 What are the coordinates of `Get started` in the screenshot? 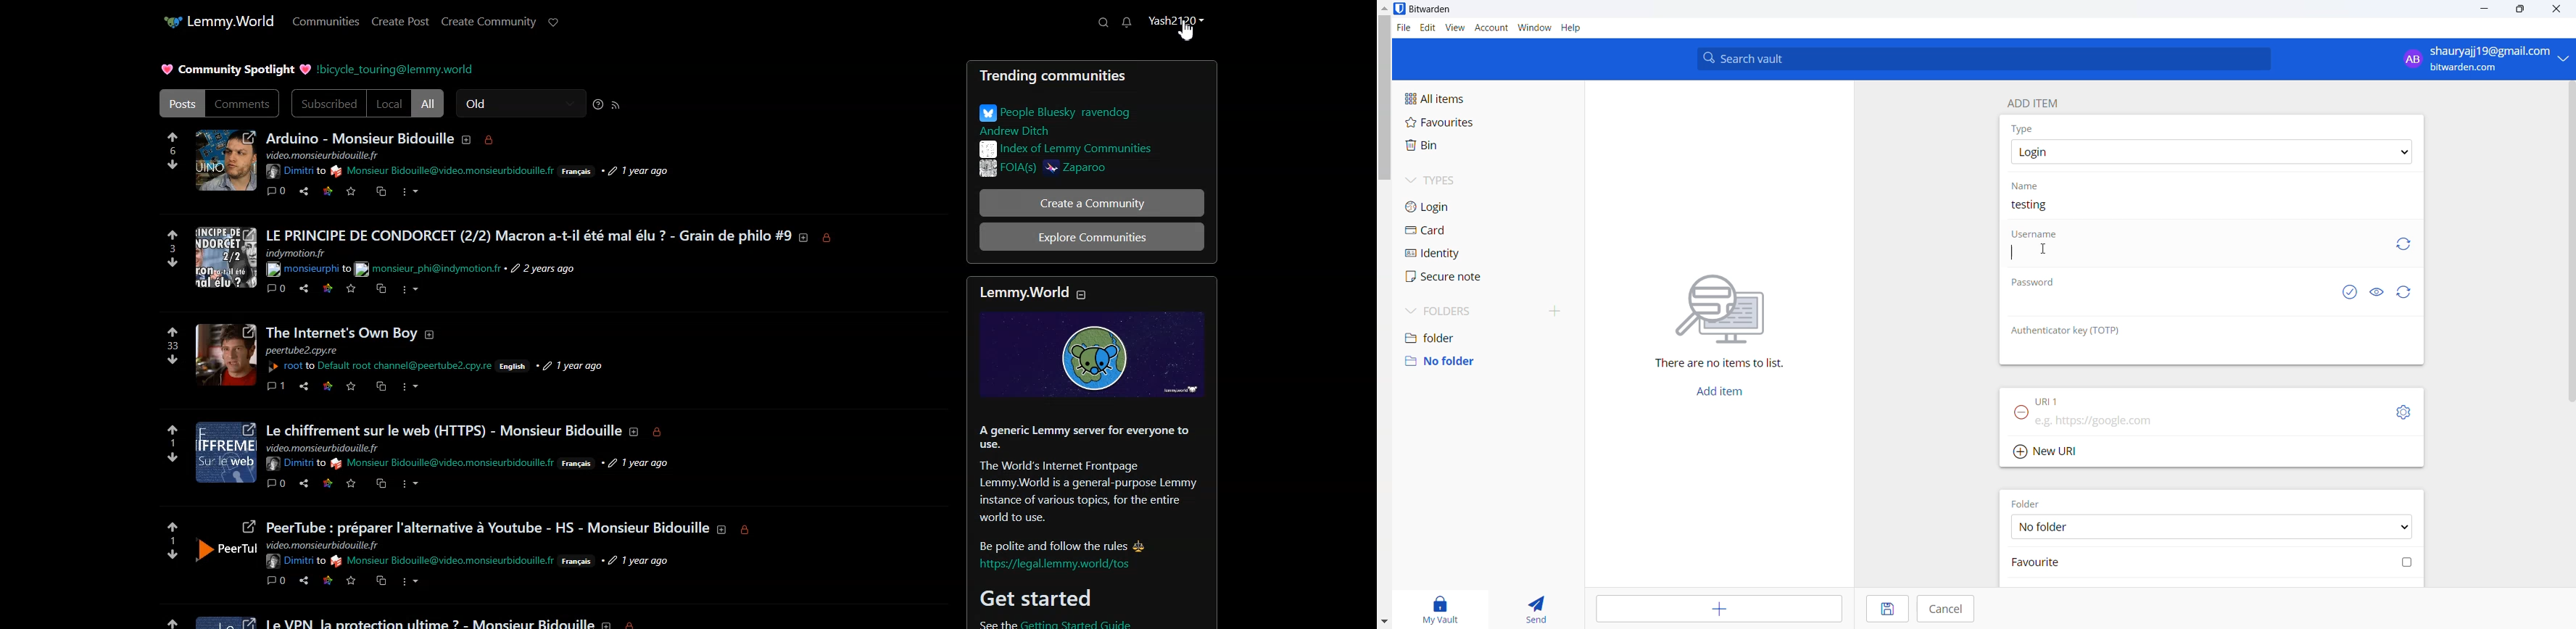 It's located at (1041, 598).